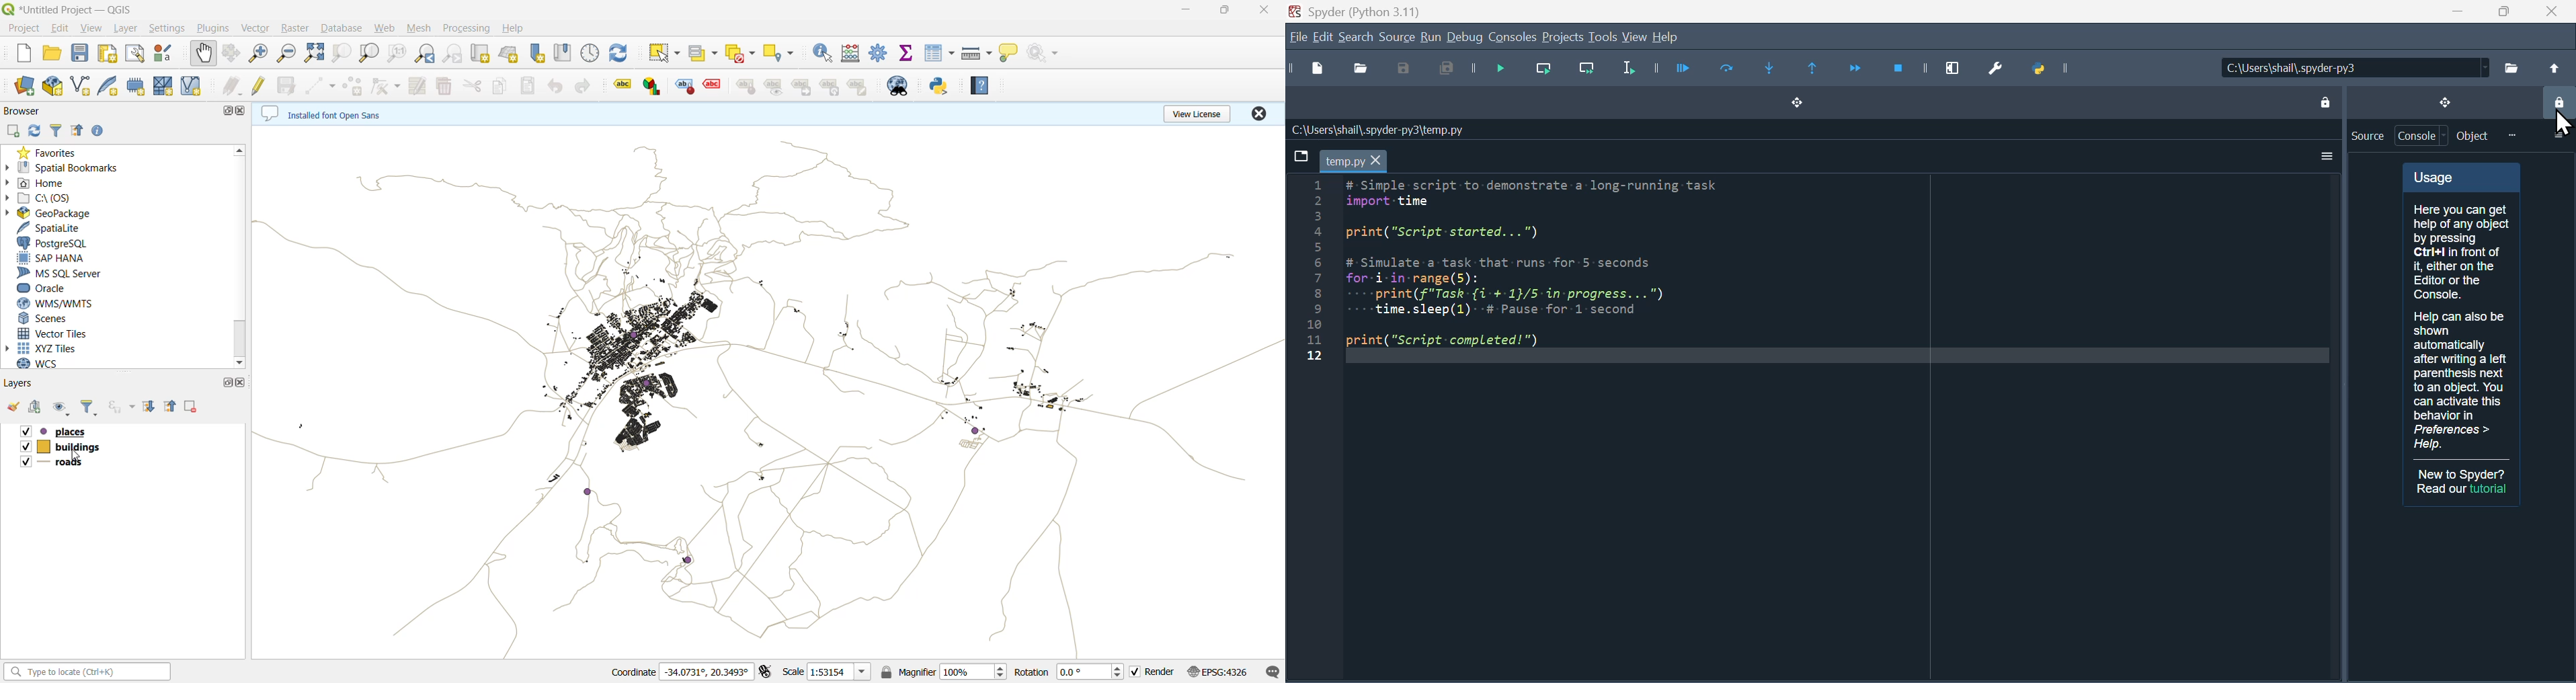 This screenshot has width=2576, height=700. Describe the element at coordinates (315, 53) in the screenshot. I see `zoom full` at that location.